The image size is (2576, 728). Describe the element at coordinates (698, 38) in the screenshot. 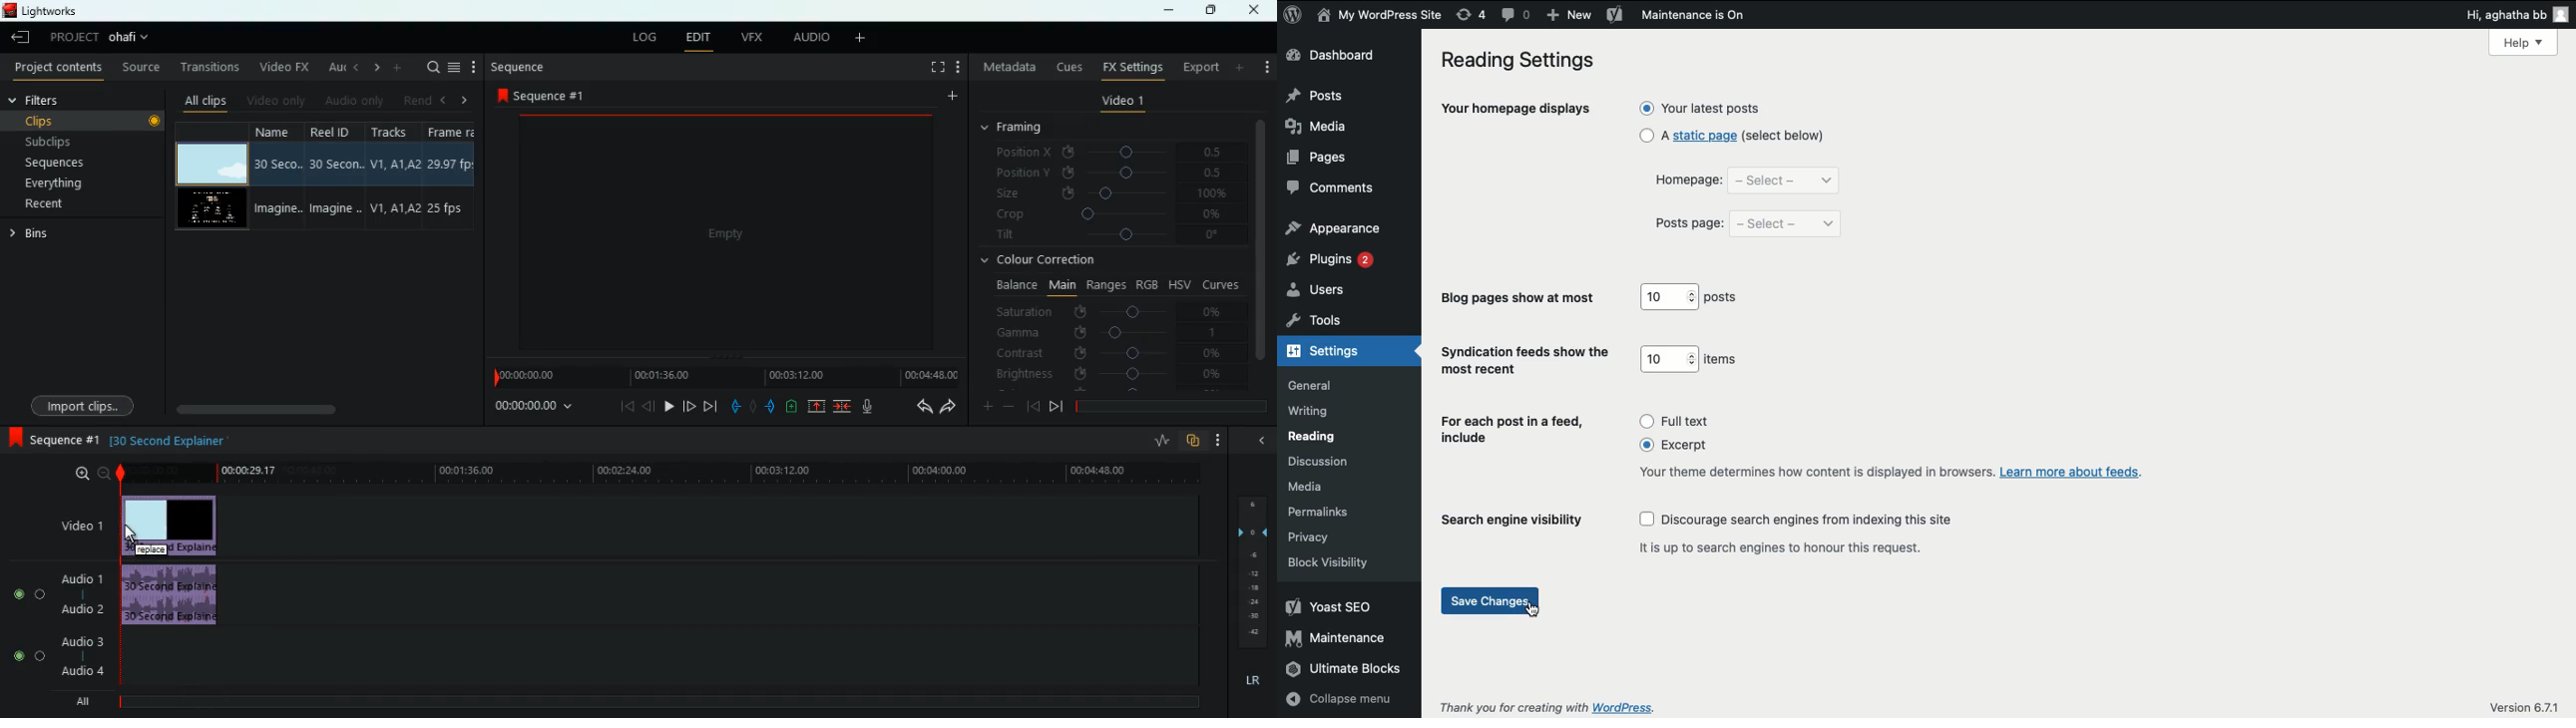

I see `edit` at that location.